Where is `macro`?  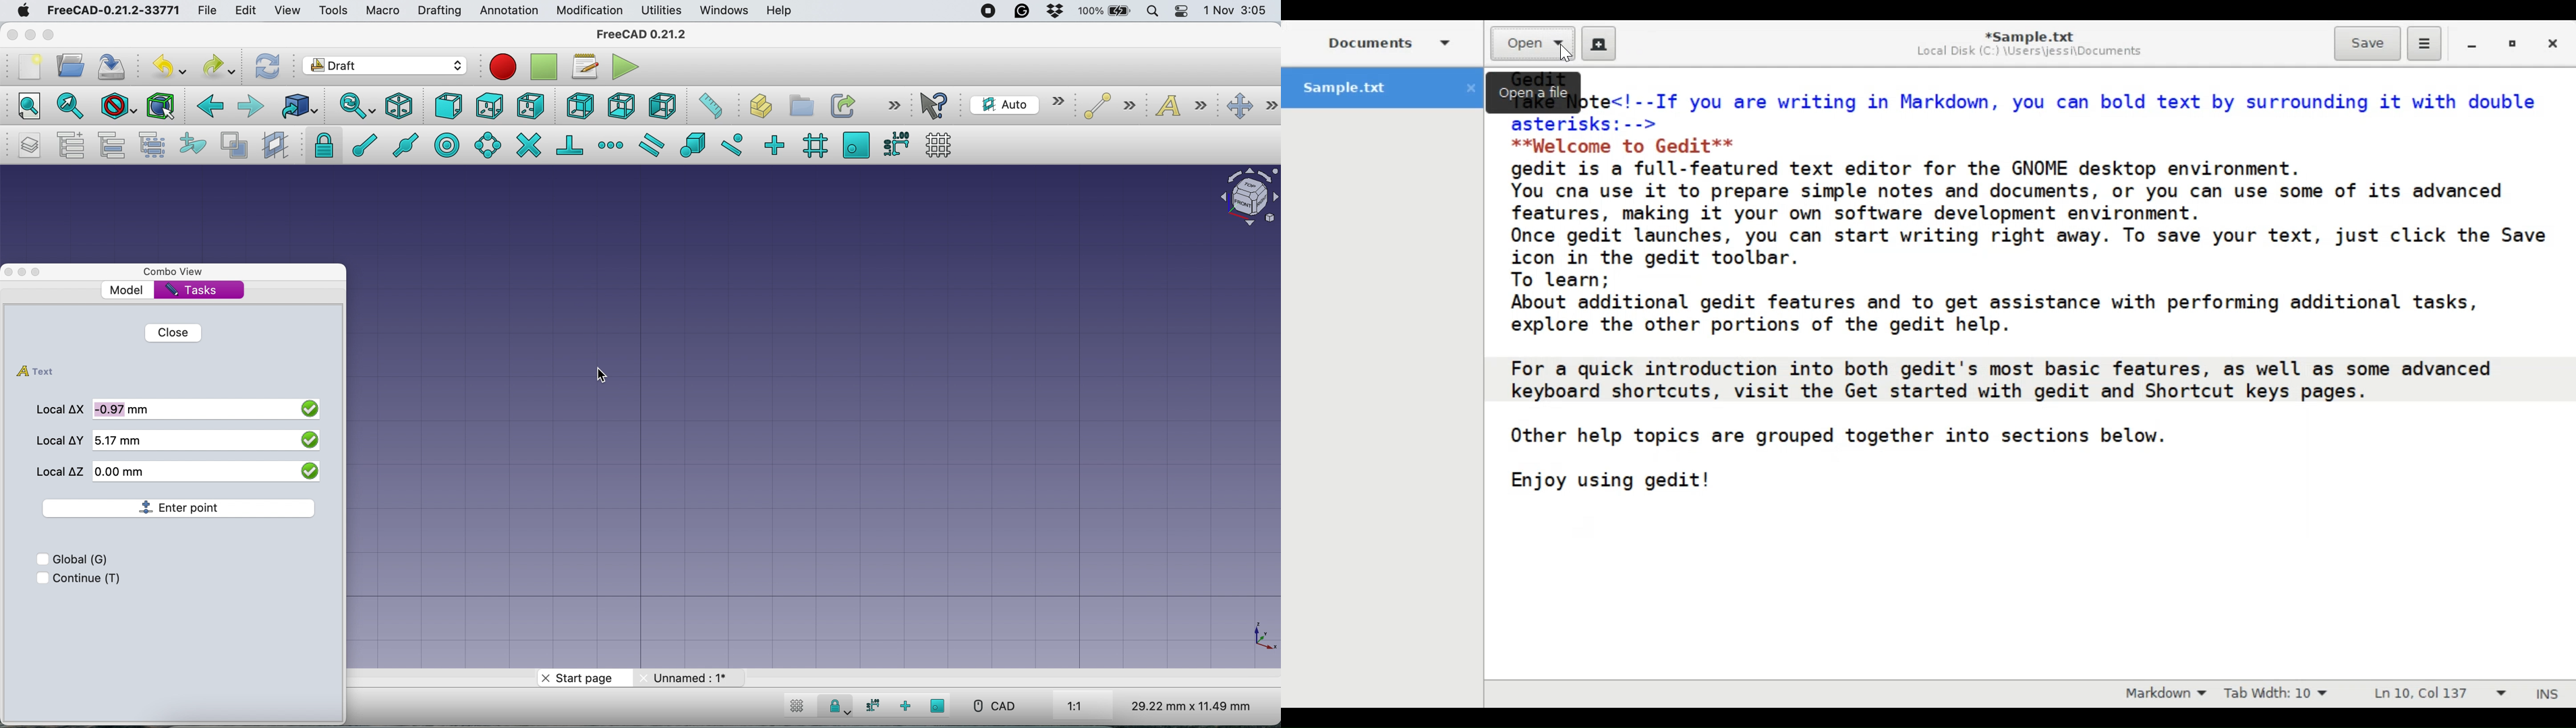 macro is located at coordinates (381, 10).